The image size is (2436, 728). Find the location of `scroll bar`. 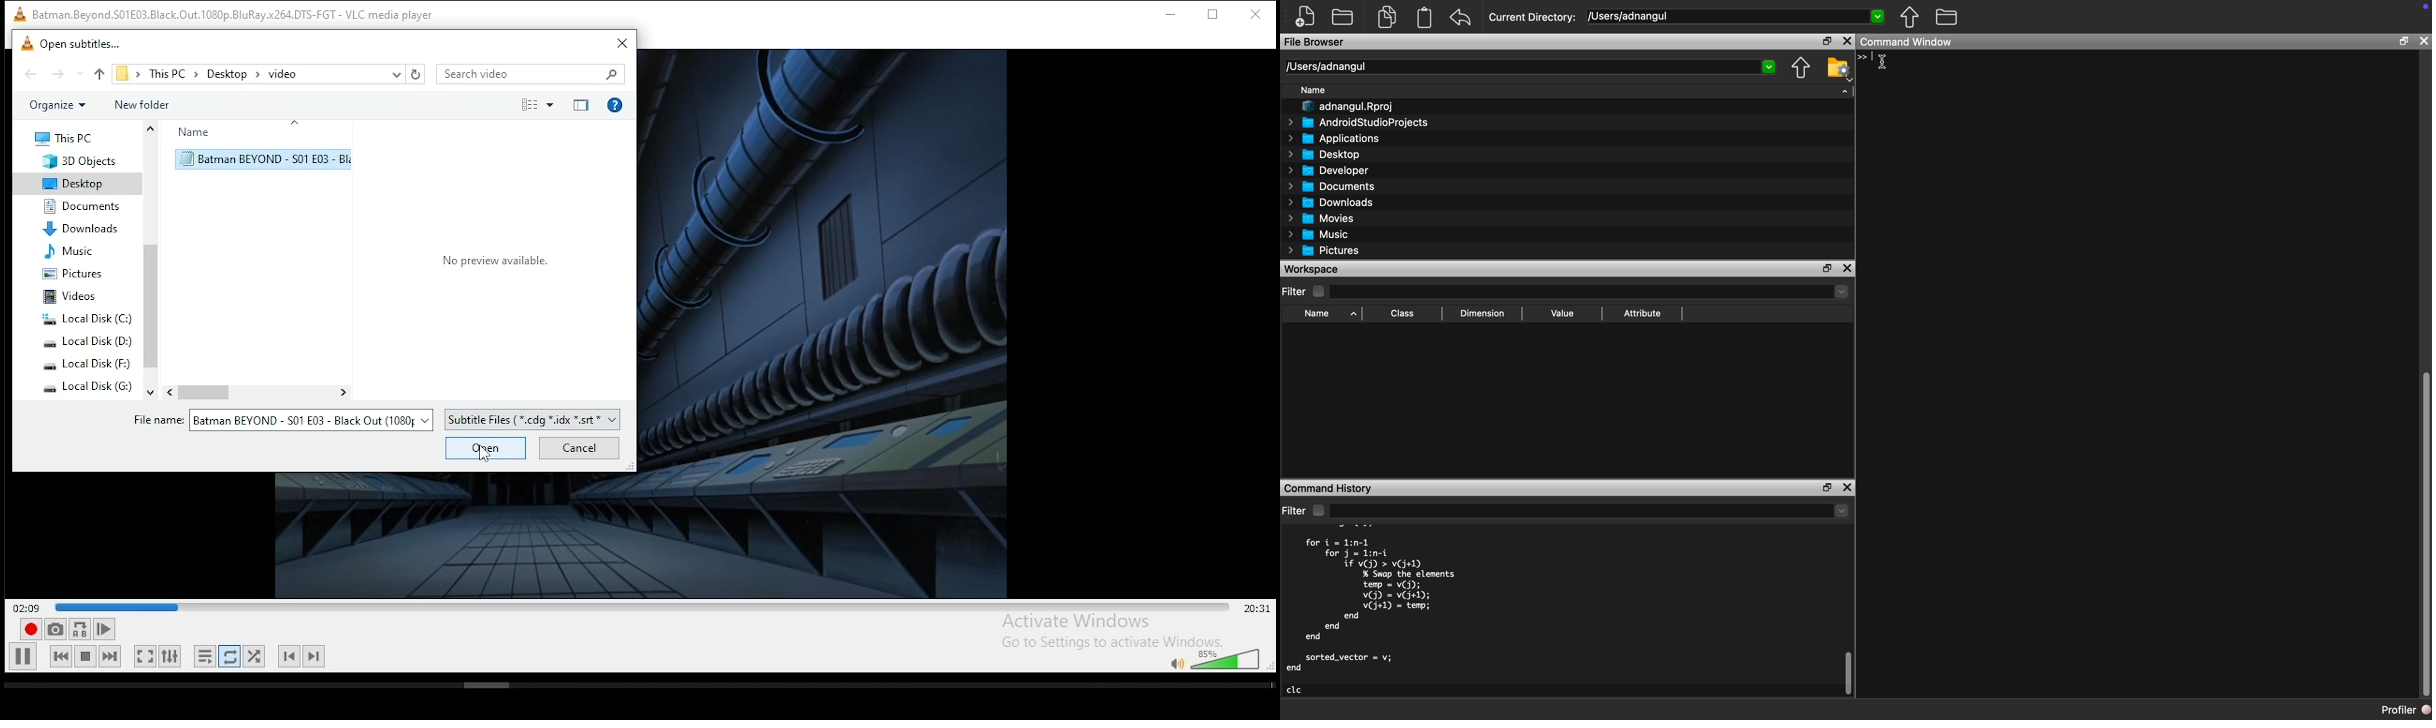

scroll bar is located at coordinates (149, 259).